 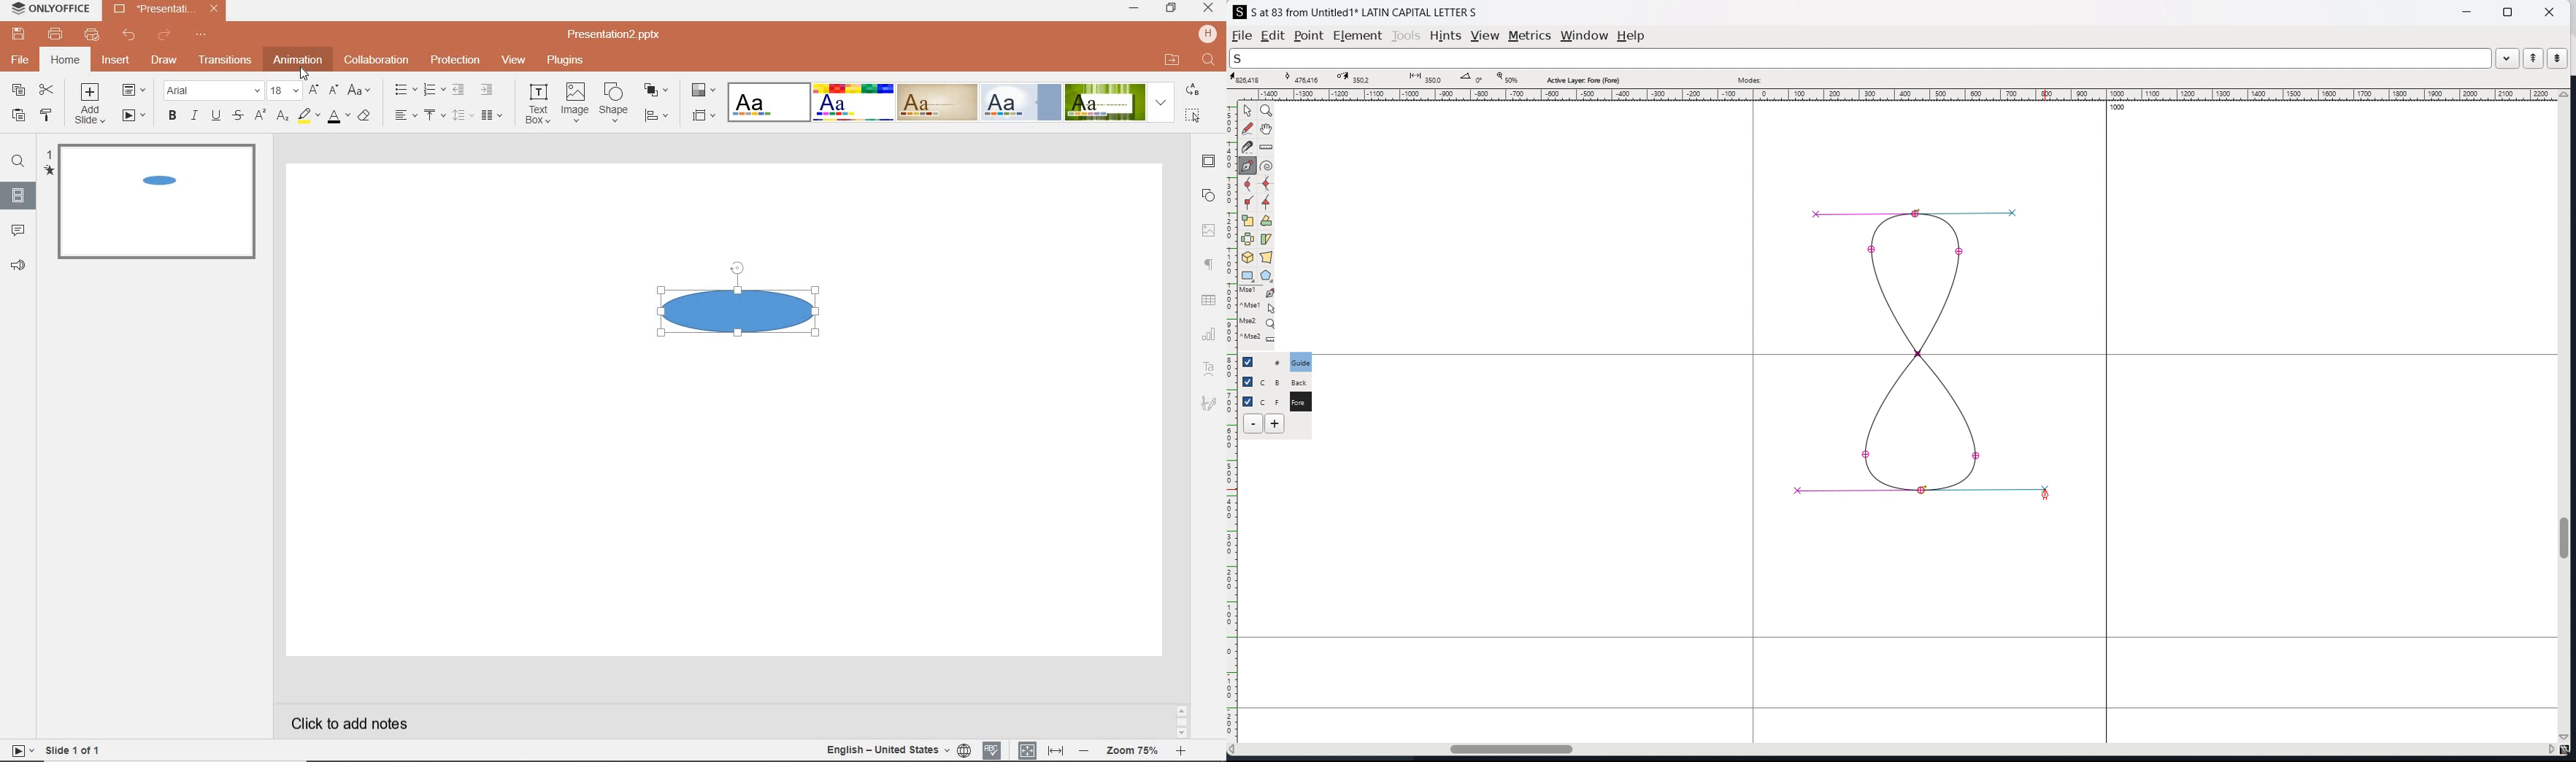 I want to click on 1000, so click(x=2122, y=109).